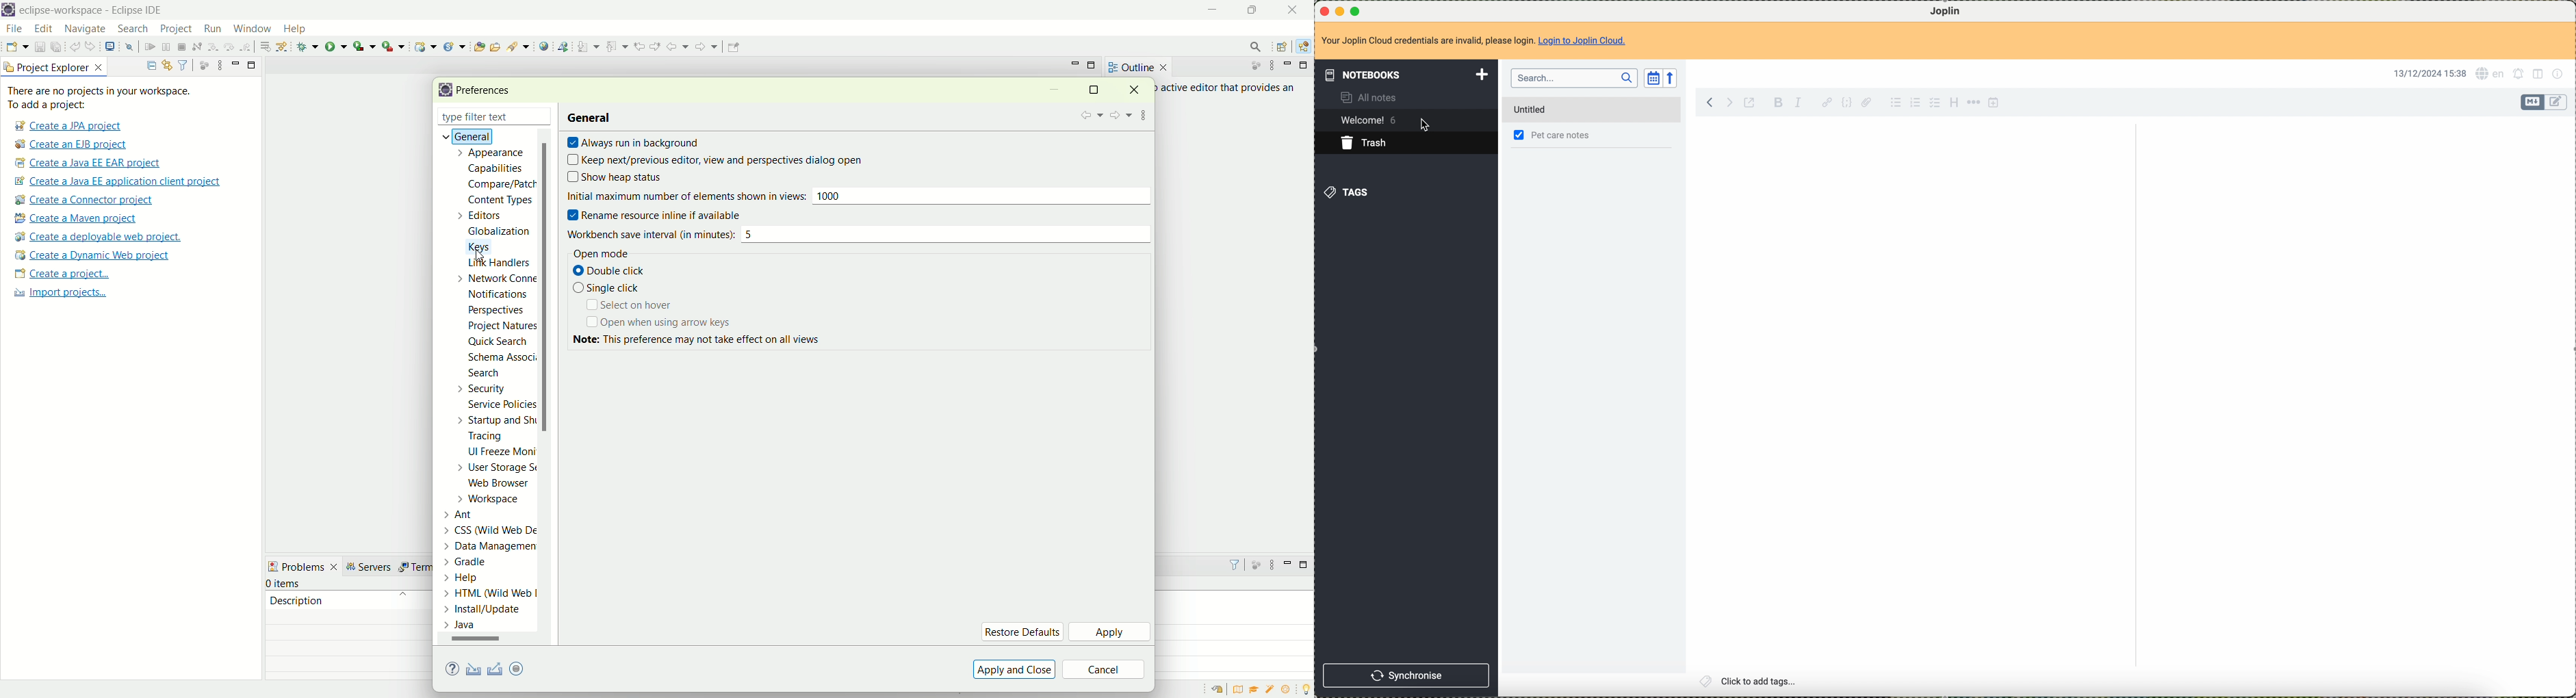  Describe the element at coordinates (1111, 633) in the screenshot. I see `apply` at that location.